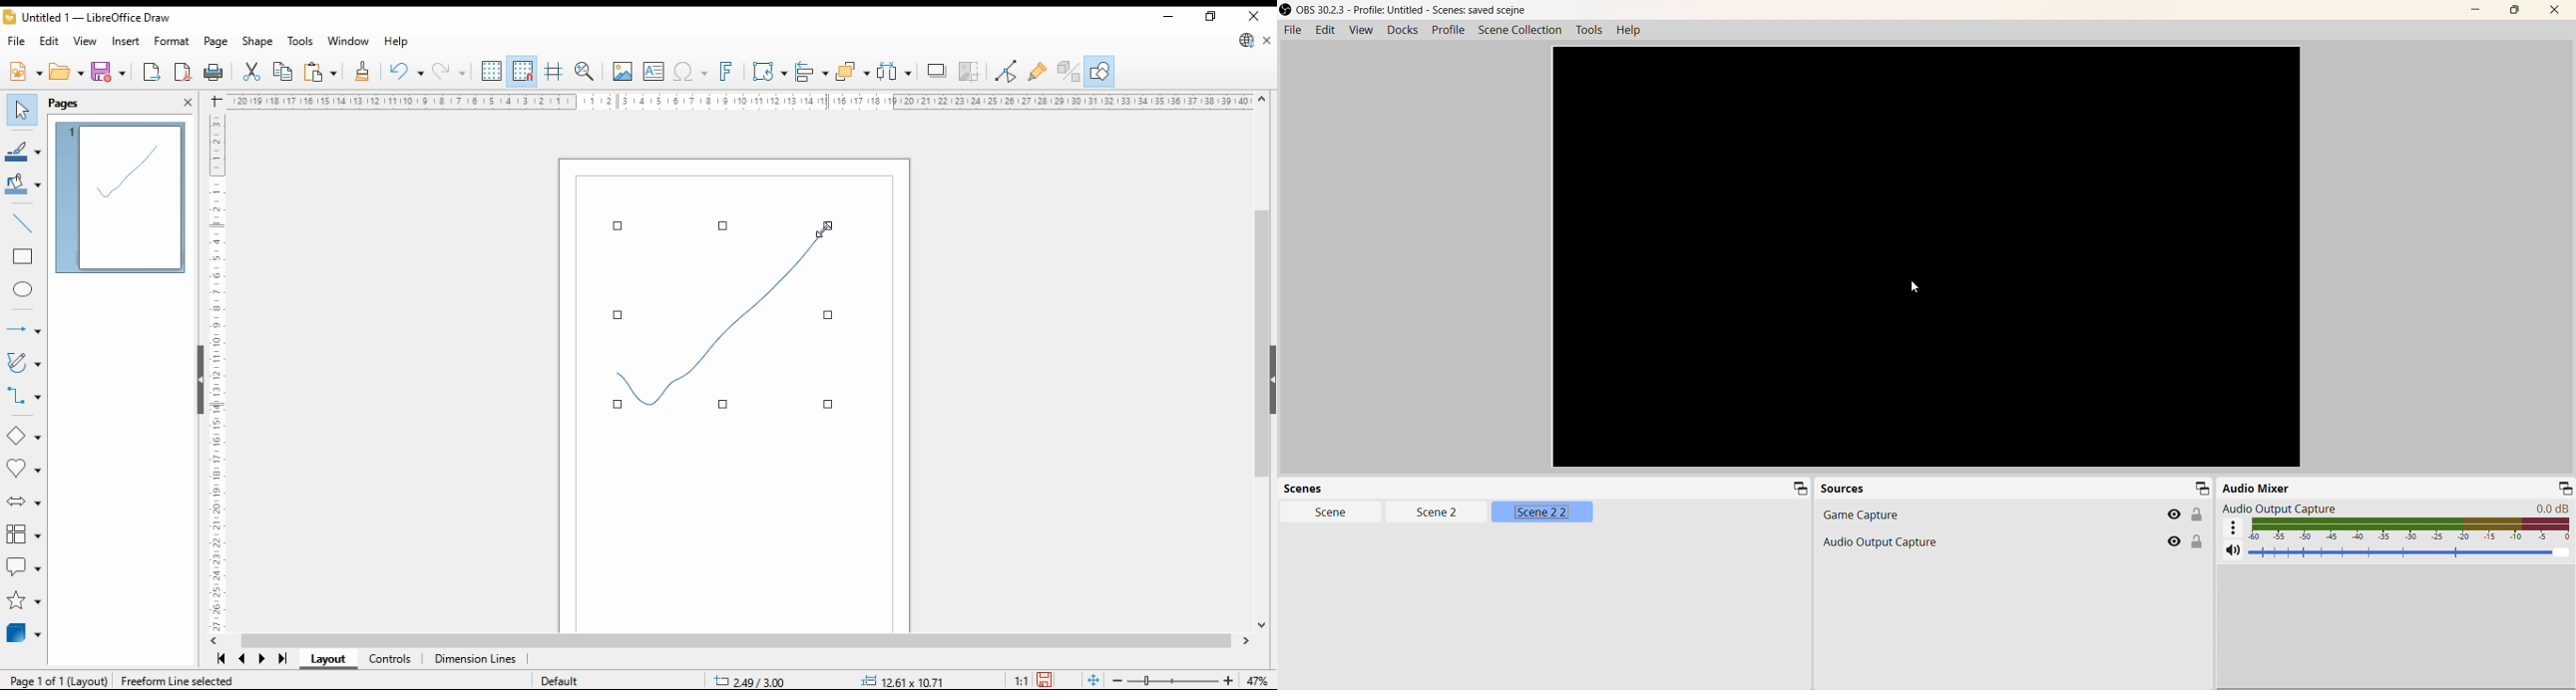  What do you see at coordinates (396, 43) in the screenshot?
I see `help` at bounding box center [396, 43].